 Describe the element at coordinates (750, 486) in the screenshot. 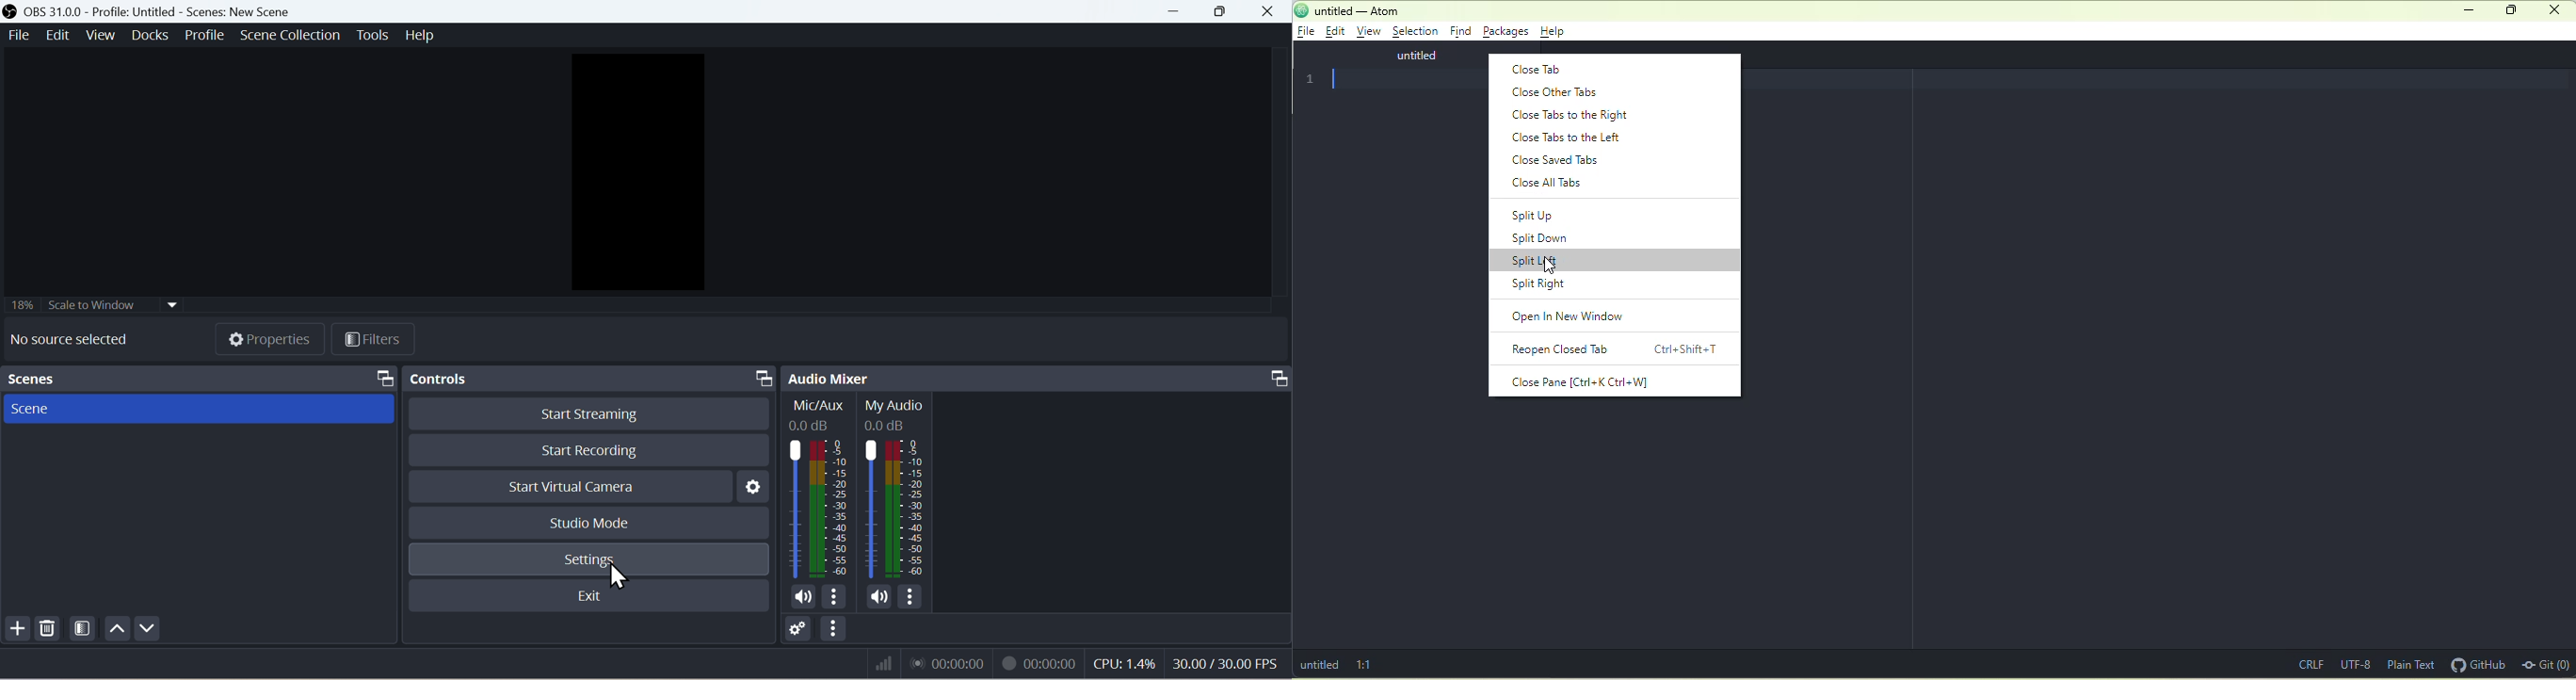

I see `Settings` at that location.